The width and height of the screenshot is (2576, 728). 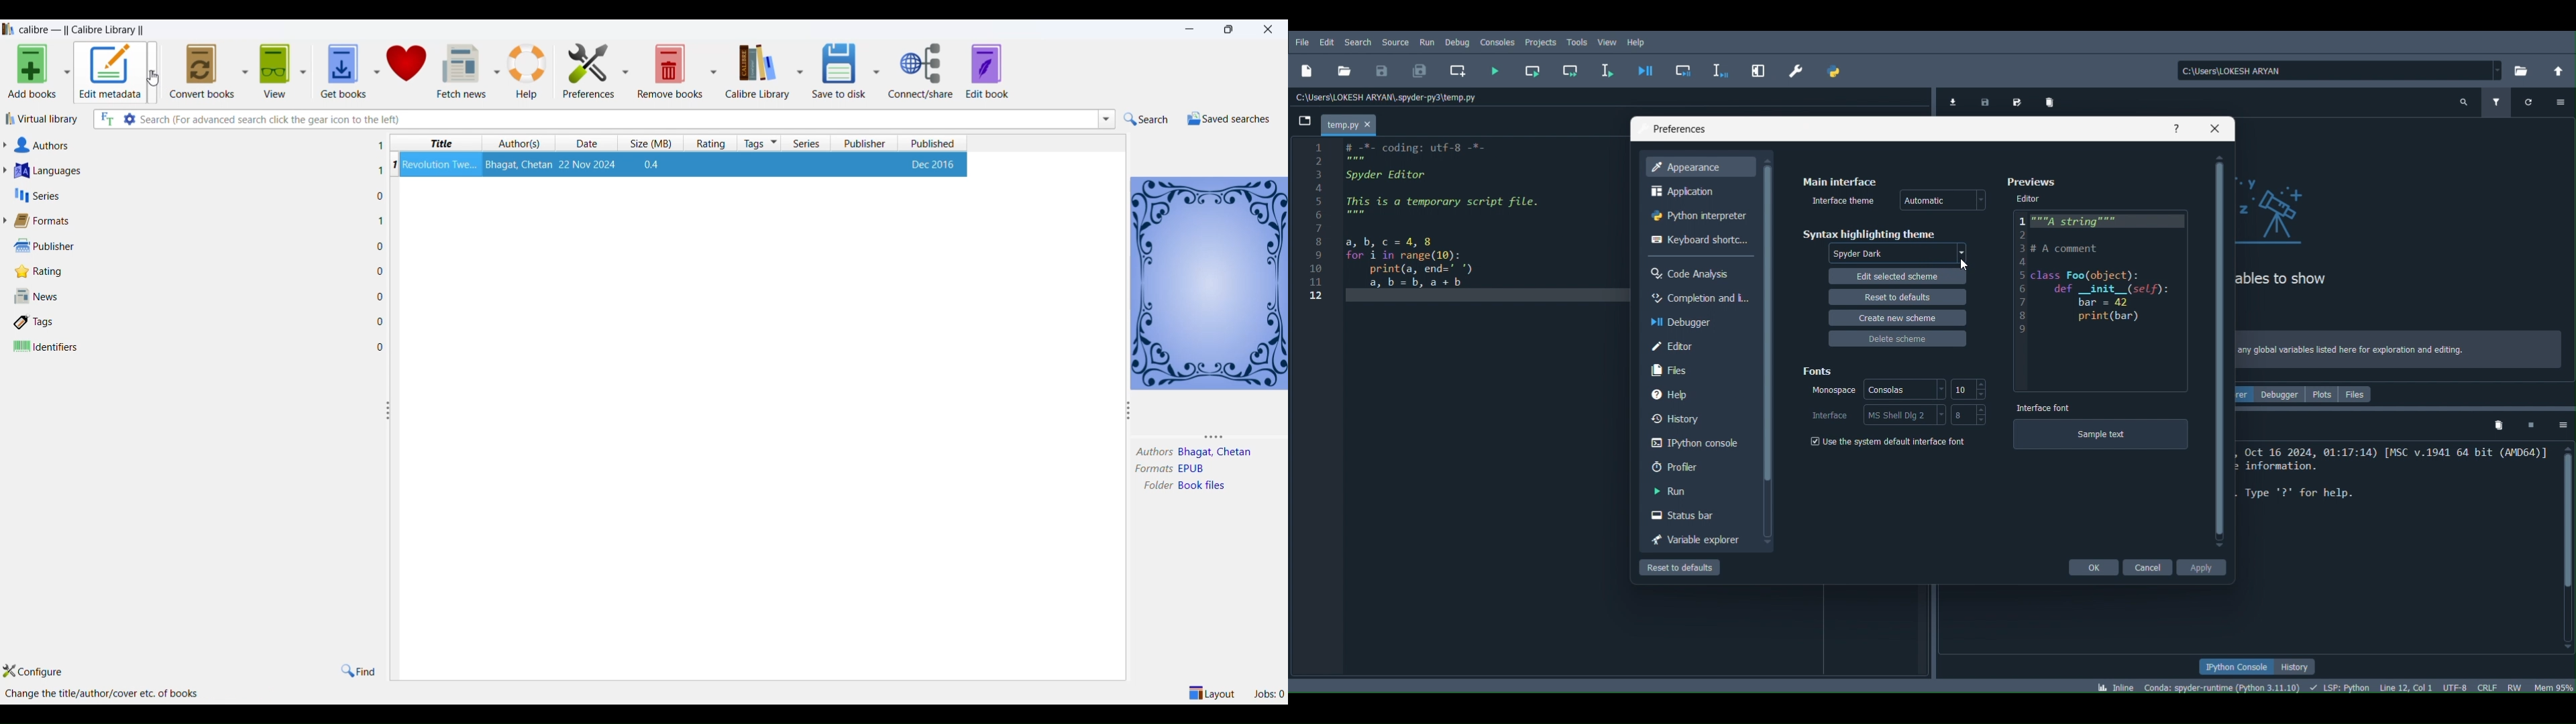 What do you see at coordinates (388, 411) in the screenshot?
I see `resize` at bounding box center [388, 411].